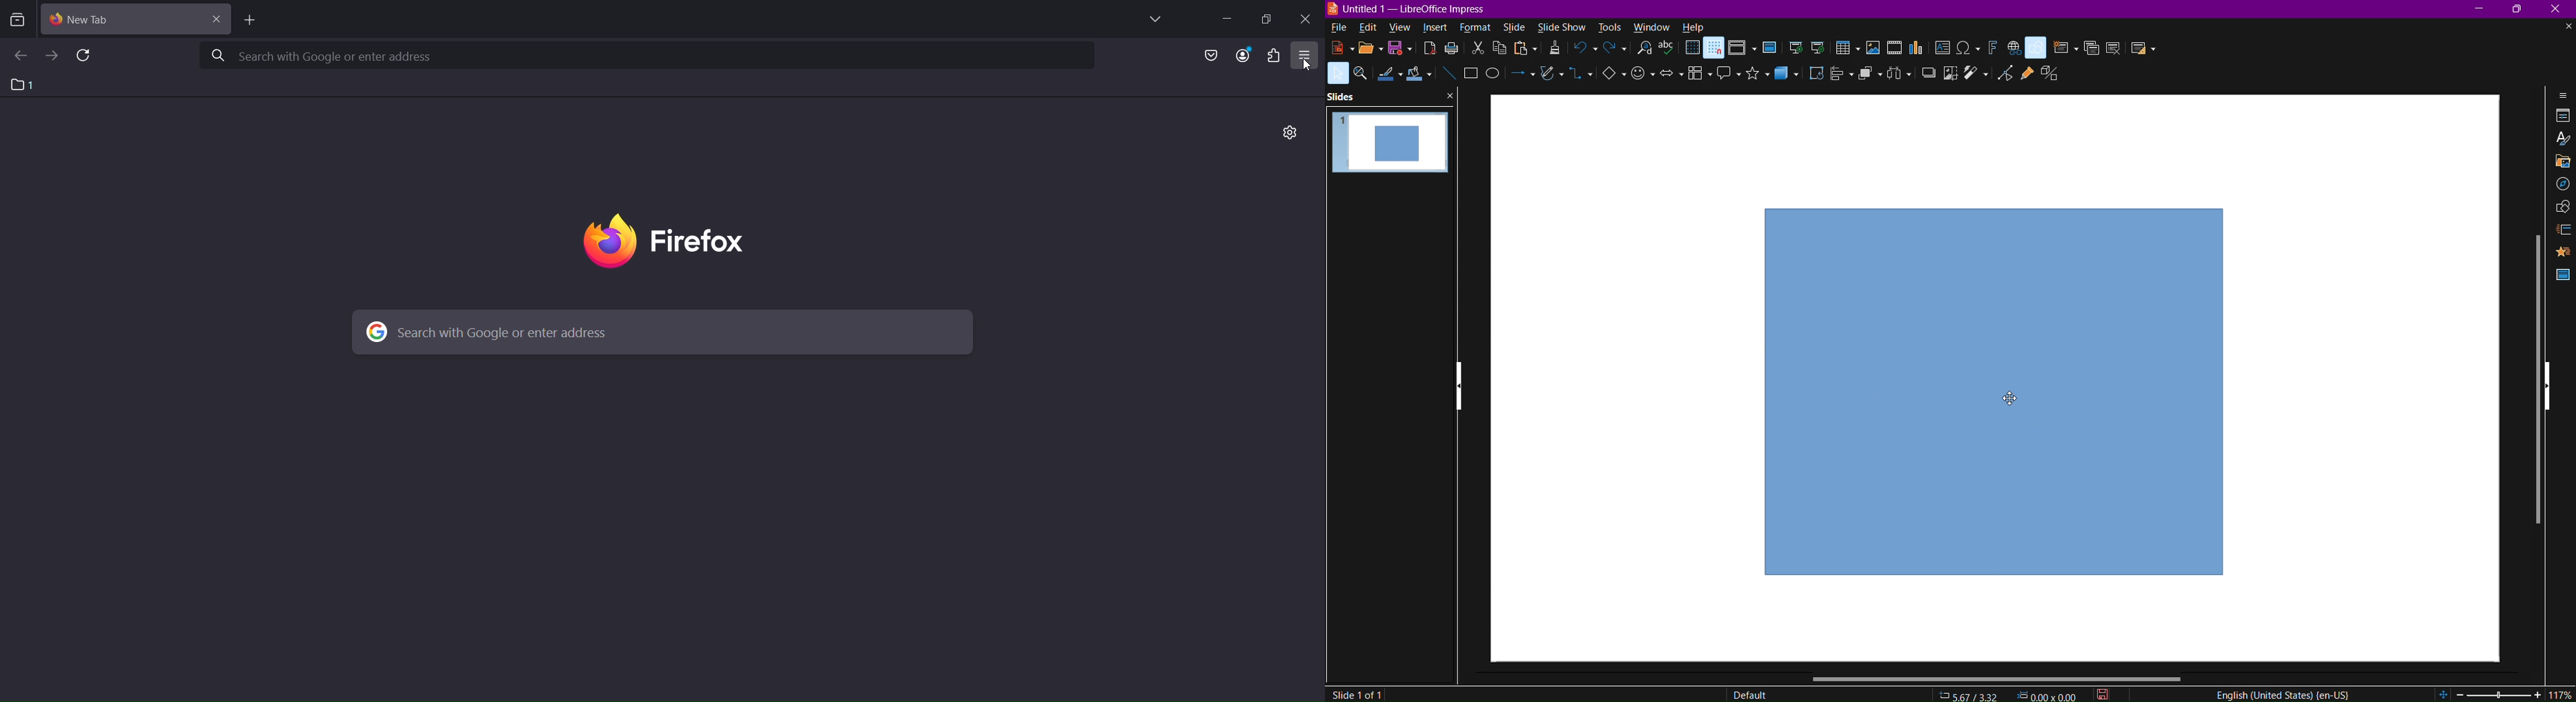 The width and height of the screenshot is (2576, 728). Describe the element at coordinates (1309, 19) in the screenshot. I see `close` at that location.